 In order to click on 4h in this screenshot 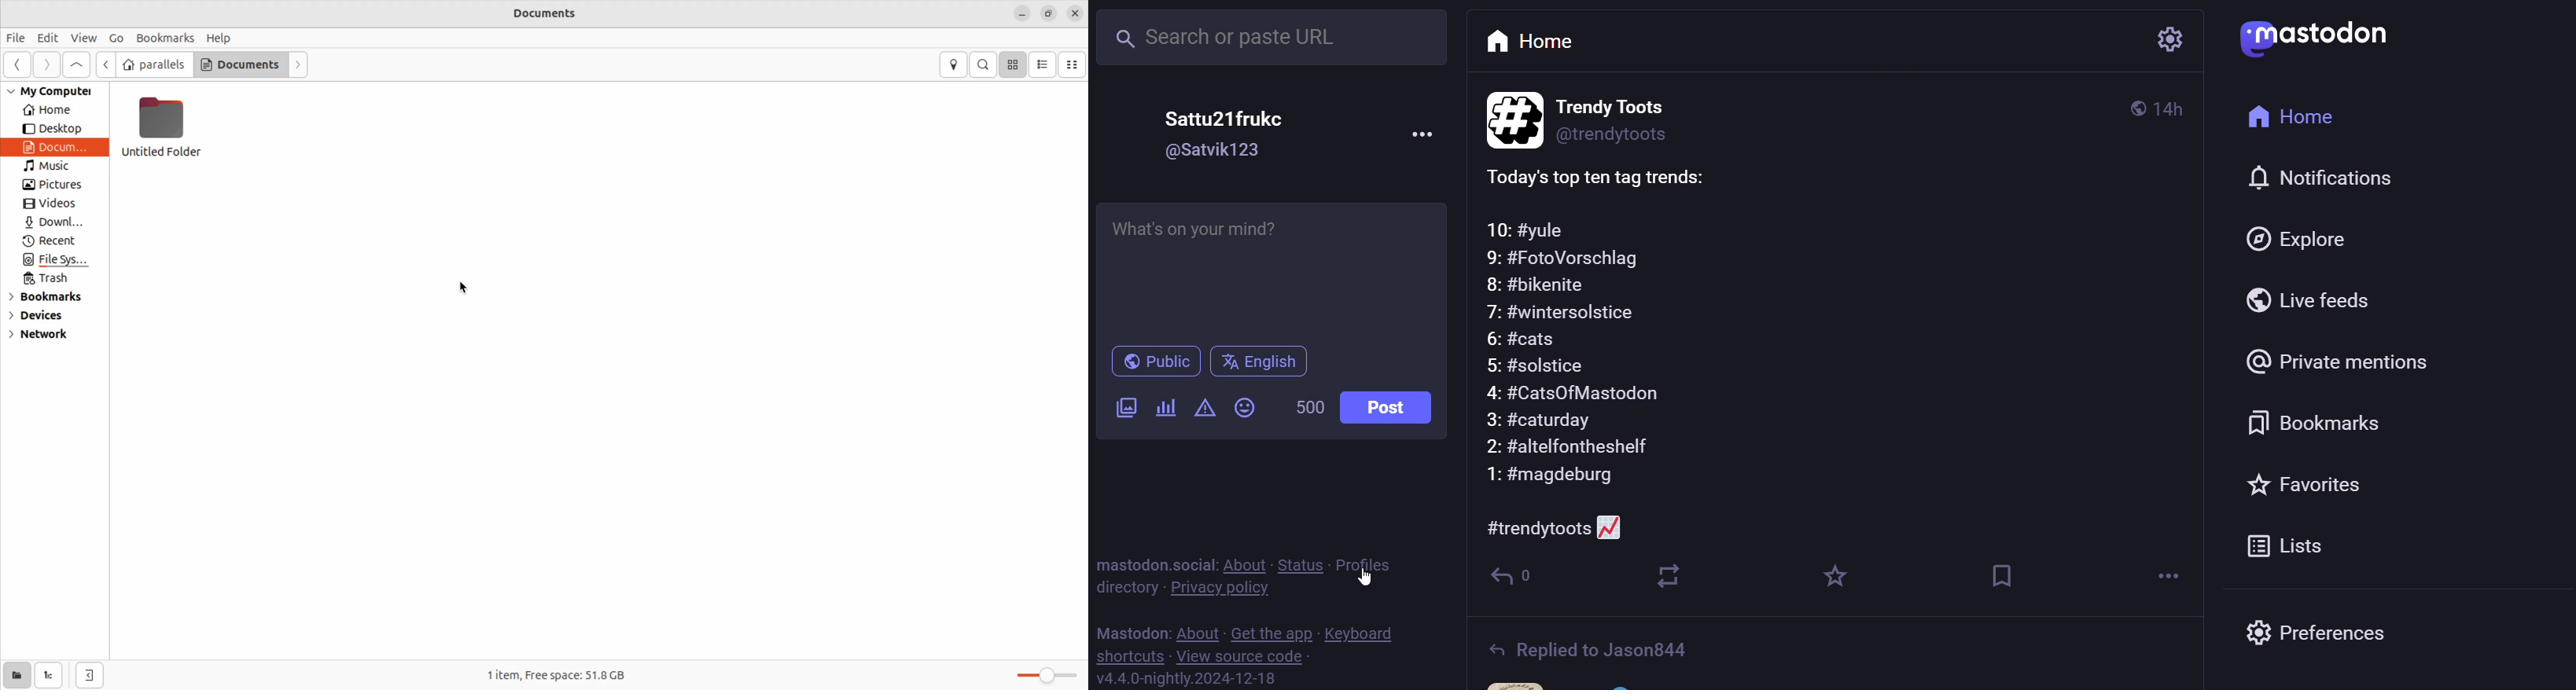, I will do `click(2177, 107)`.